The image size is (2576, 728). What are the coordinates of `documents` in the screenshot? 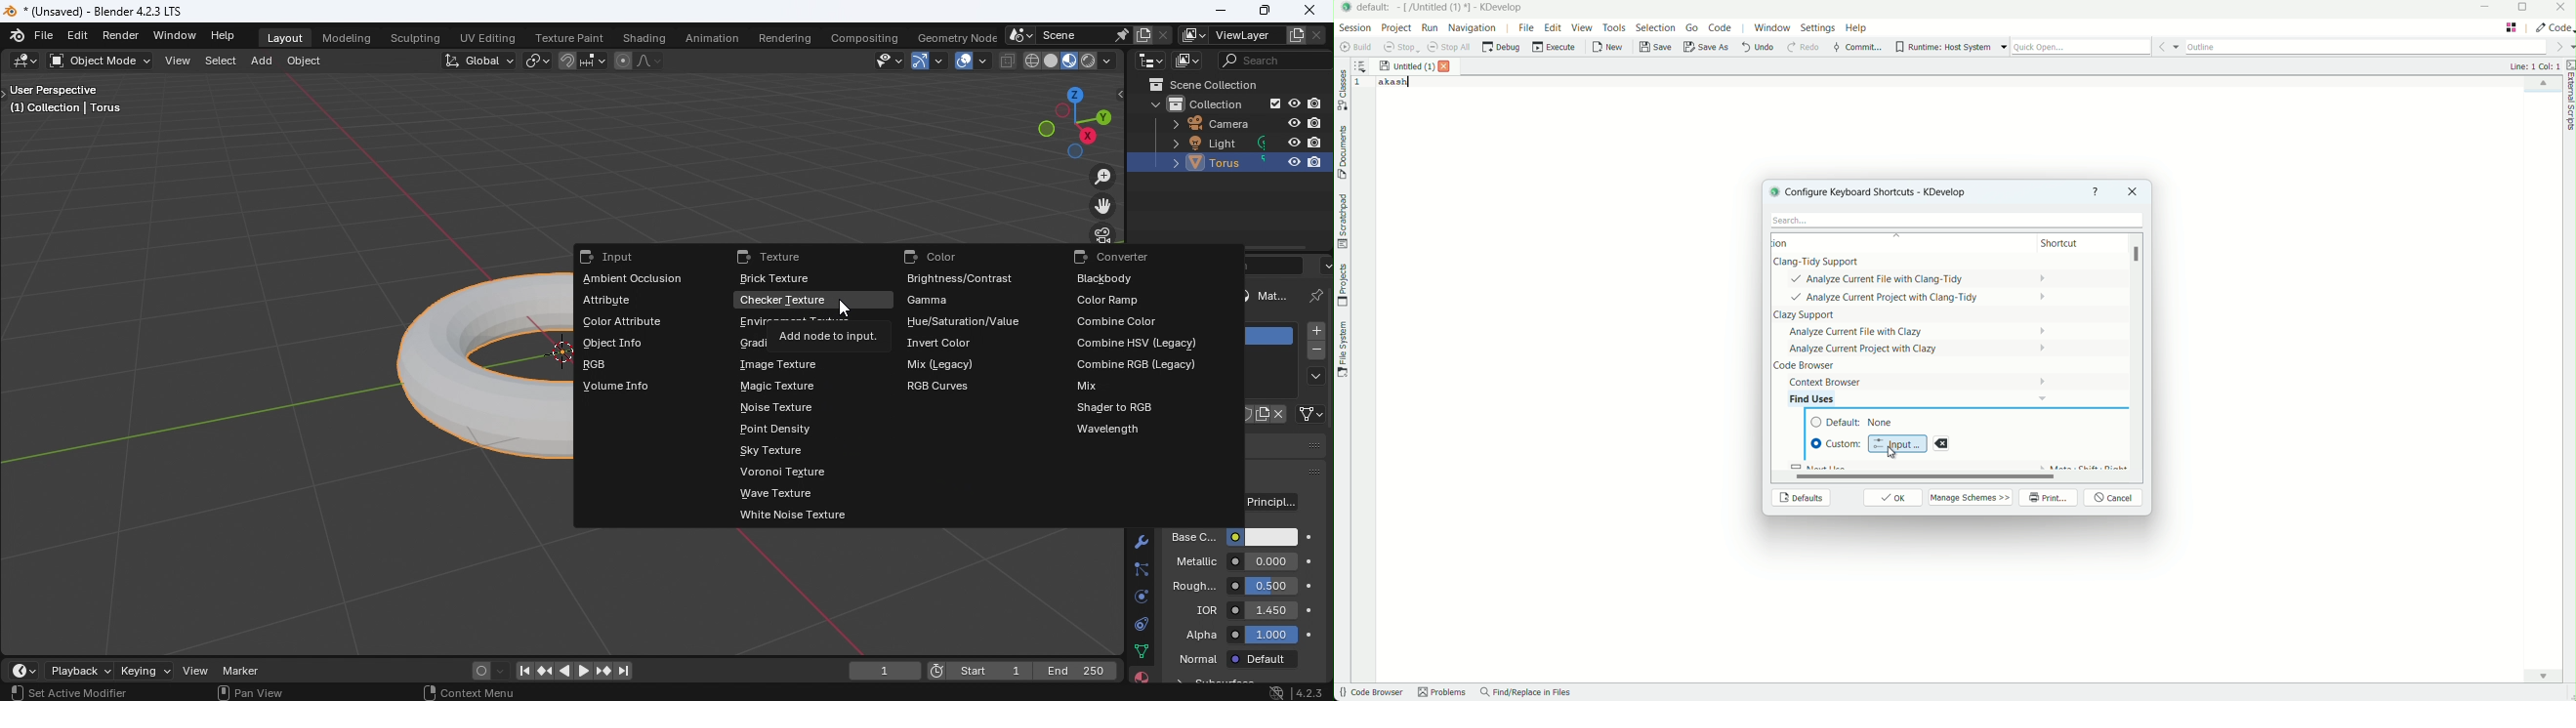 It's located at (1342, 153).